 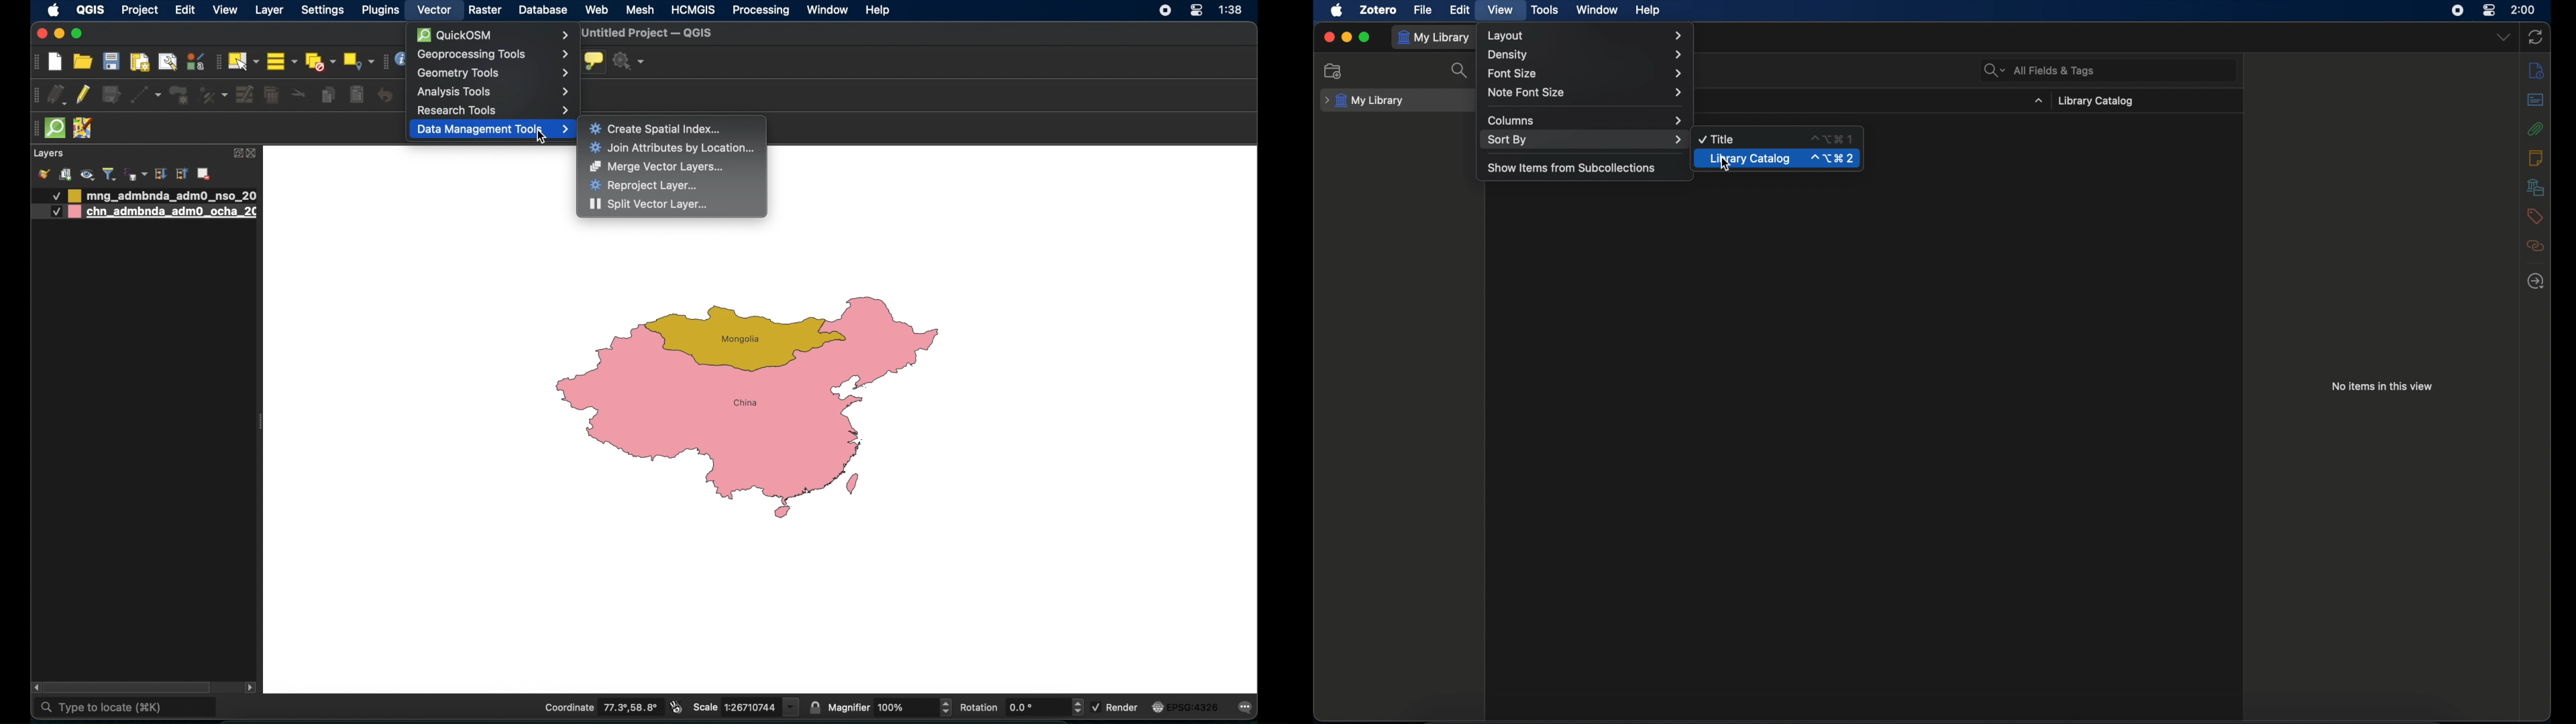 I want to click on add layer/group, so click(x=203, y=174).